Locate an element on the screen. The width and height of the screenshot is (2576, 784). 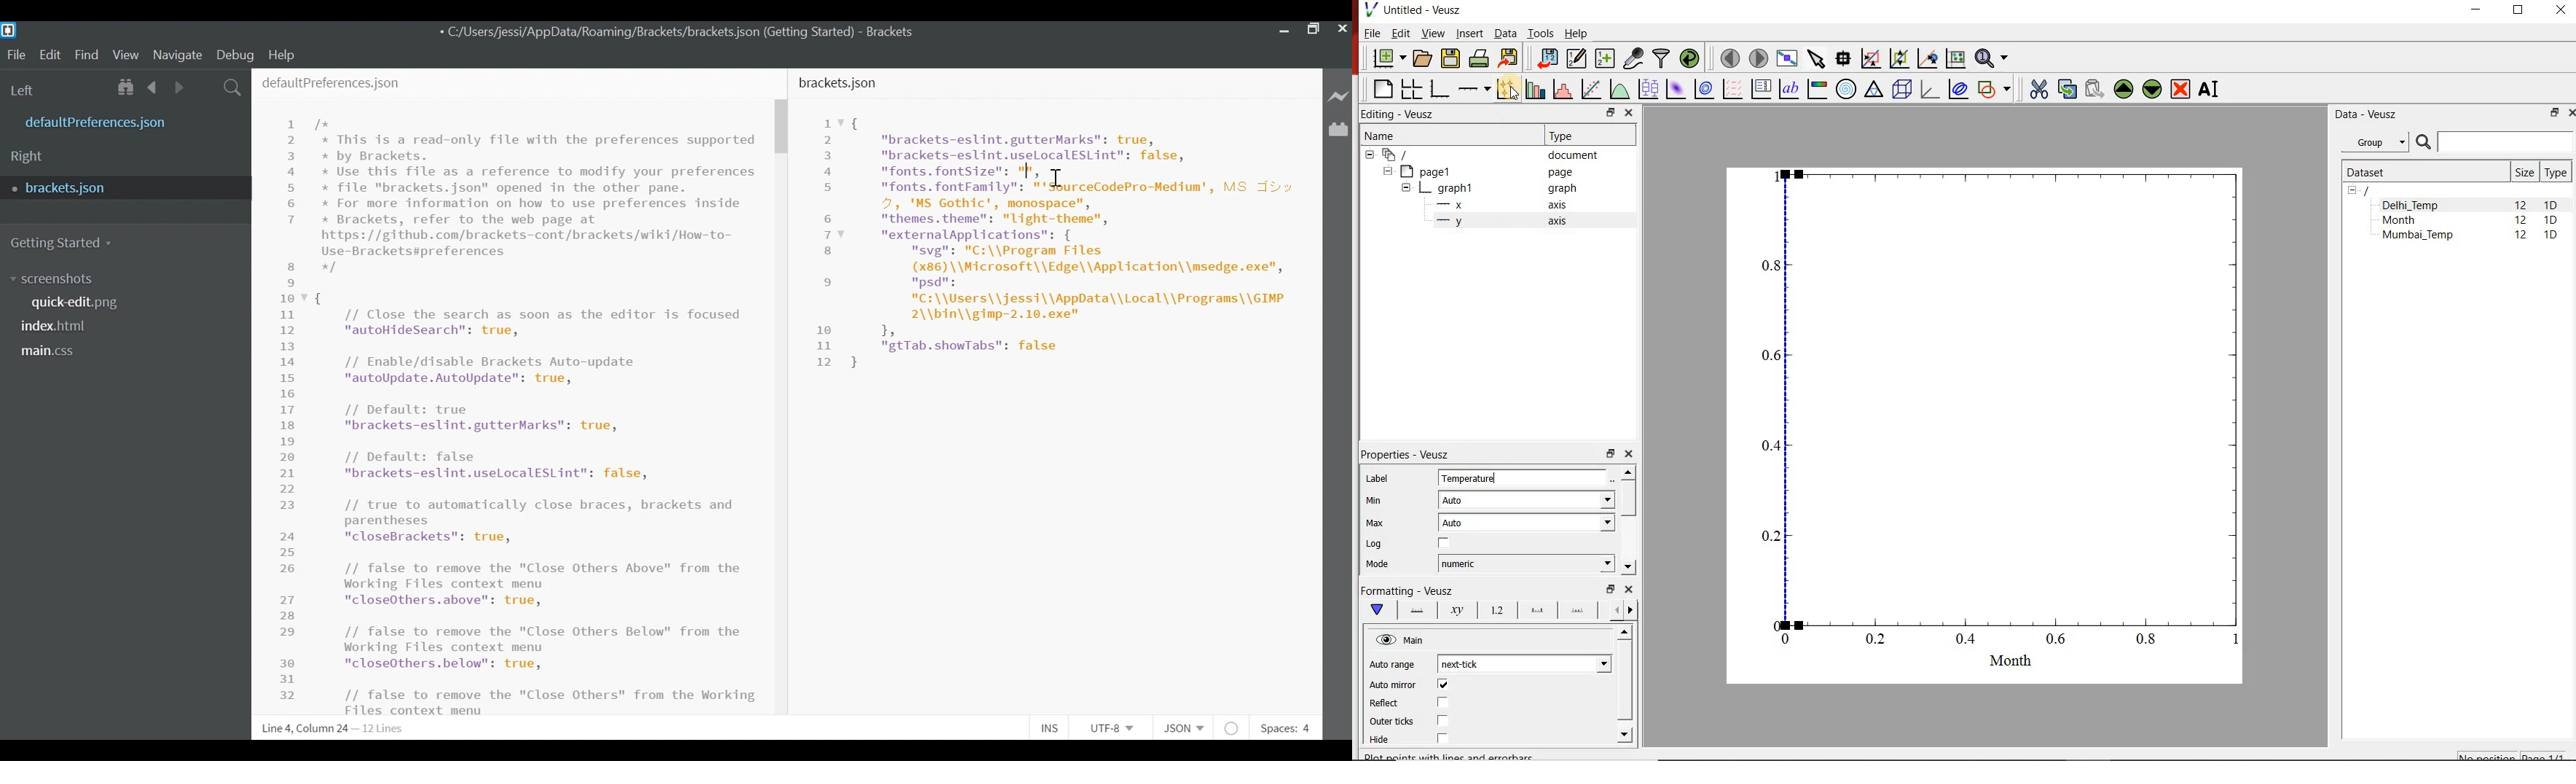
text label is located at coordinates (1788, 89).